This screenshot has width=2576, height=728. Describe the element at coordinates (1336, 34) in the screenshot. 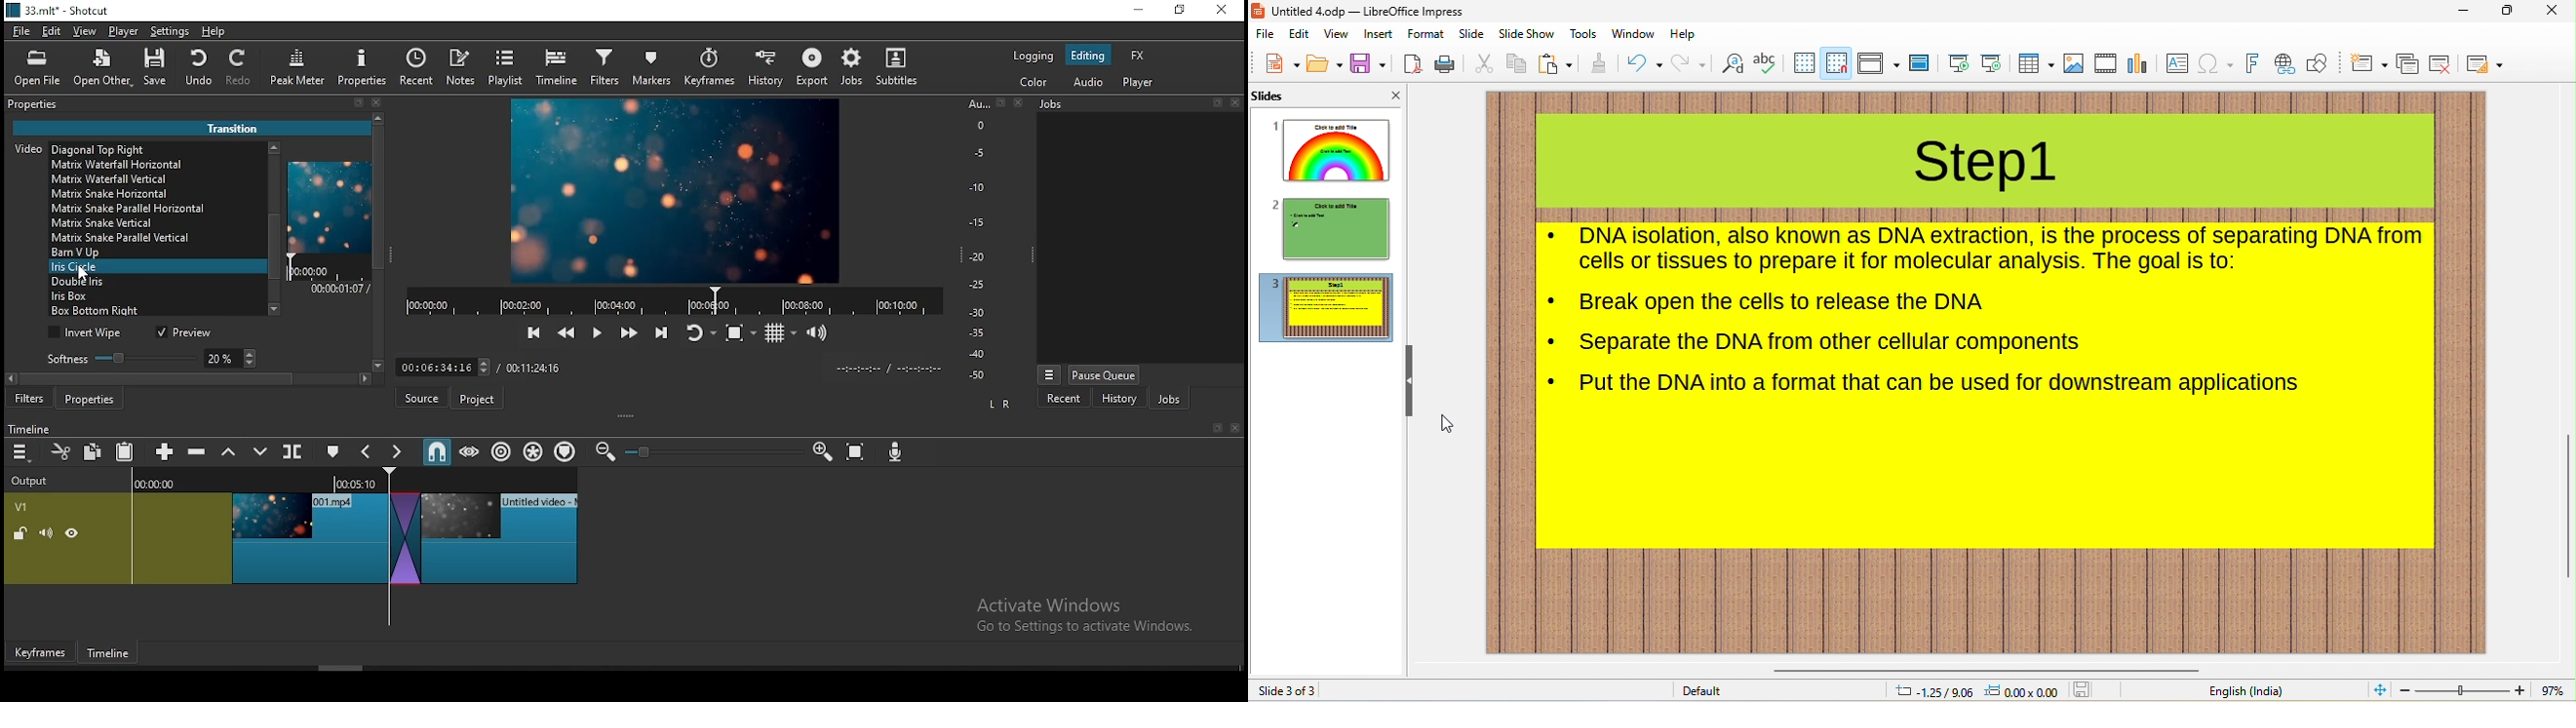

I see `view` at that location.